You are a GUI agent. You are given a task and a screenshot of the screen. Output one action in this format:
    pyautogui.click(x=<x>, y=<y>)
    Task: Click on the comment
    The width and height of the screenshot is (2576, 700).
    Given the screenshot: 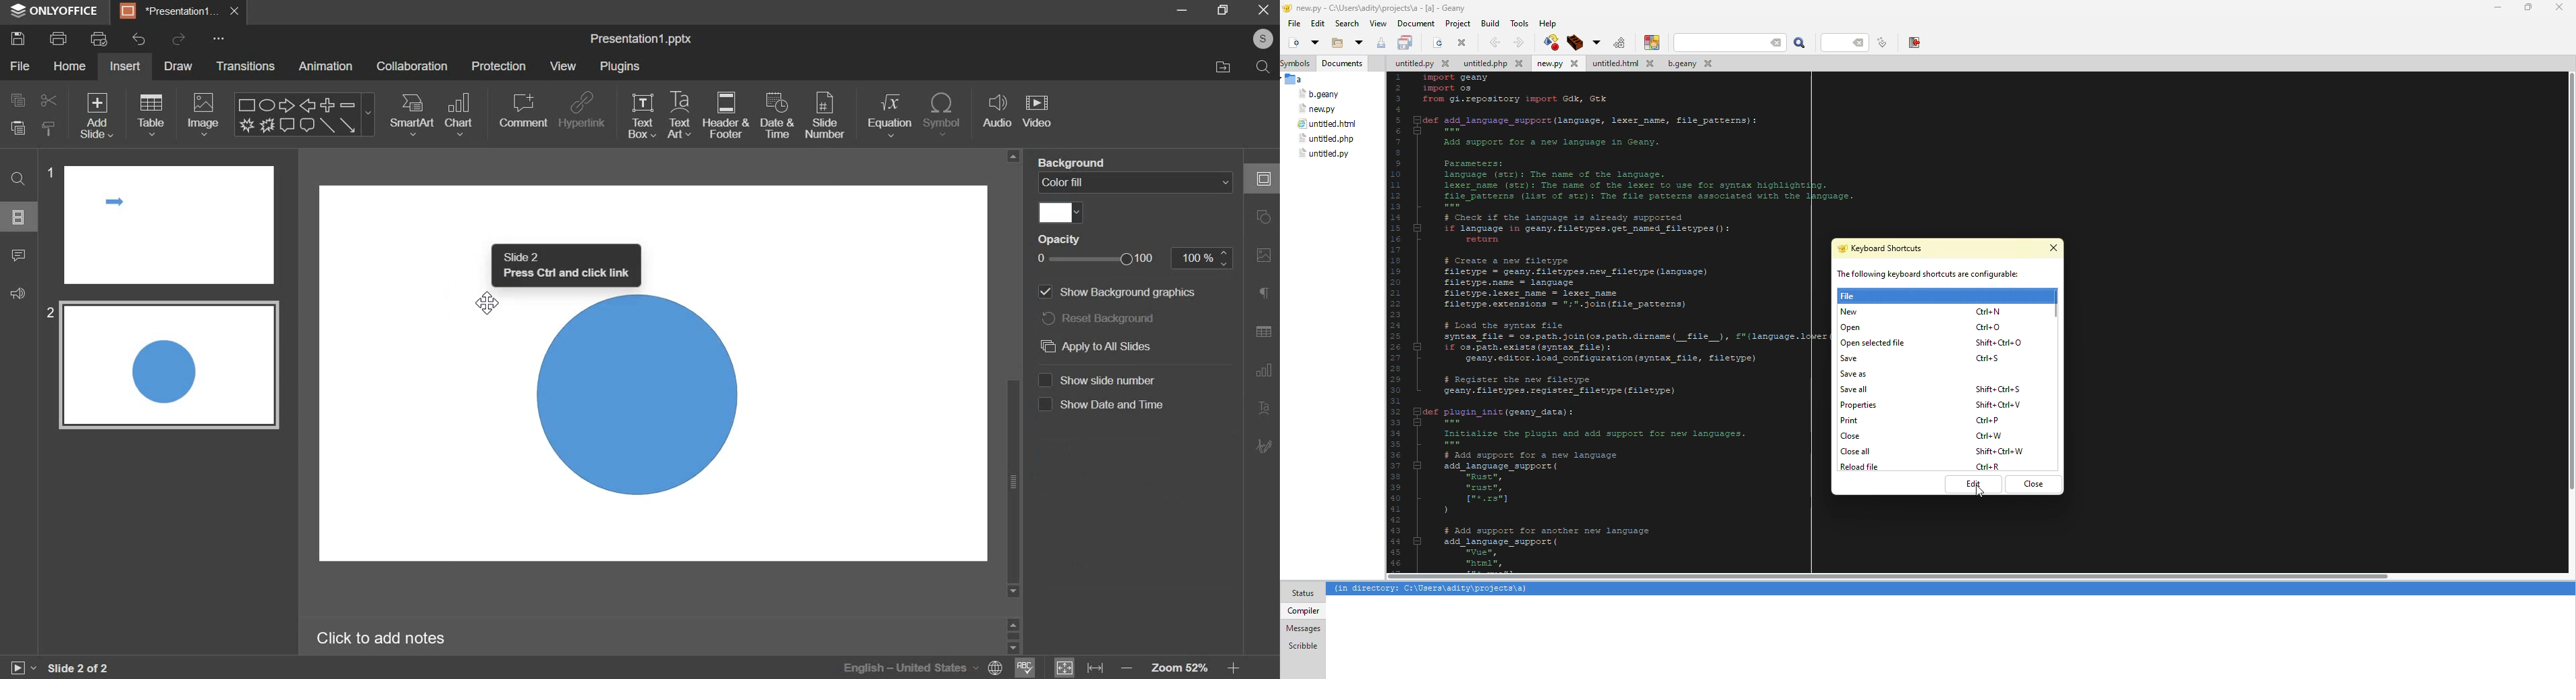 What is the action you would take?
    pyautogui.click(x=19, y=254)
    